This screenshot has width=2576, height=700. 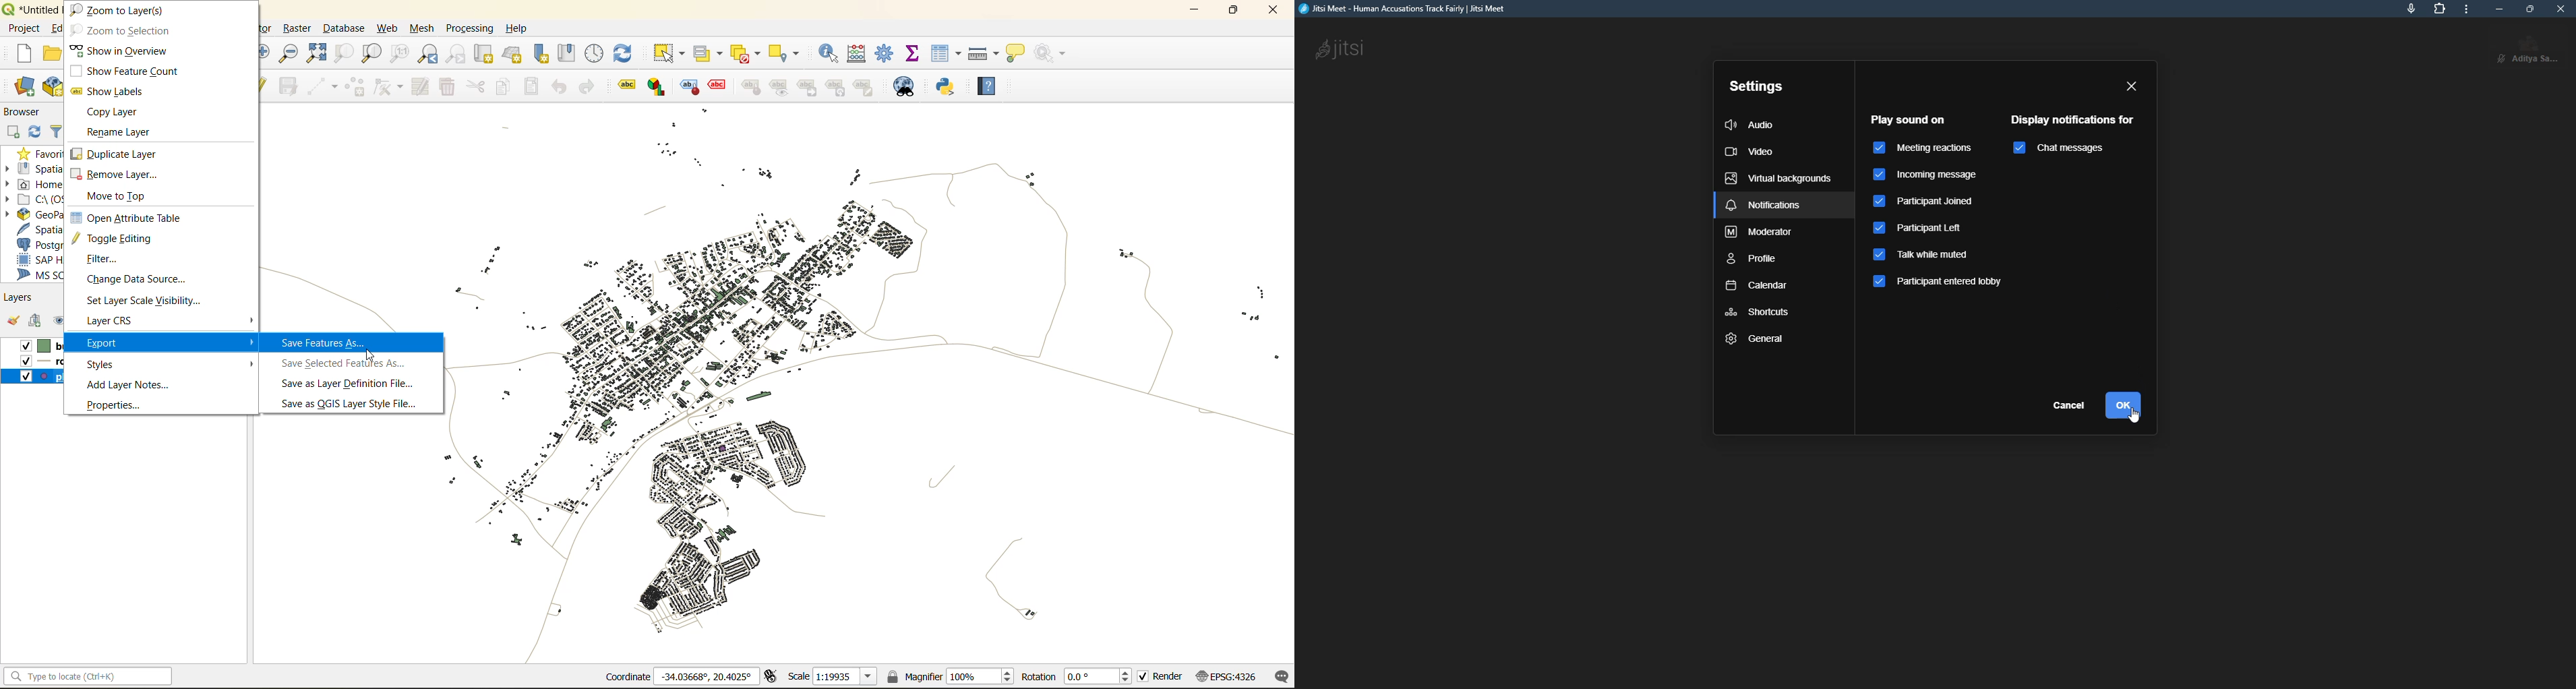 I want to click on layer labeling, so click(x=625, y=86).